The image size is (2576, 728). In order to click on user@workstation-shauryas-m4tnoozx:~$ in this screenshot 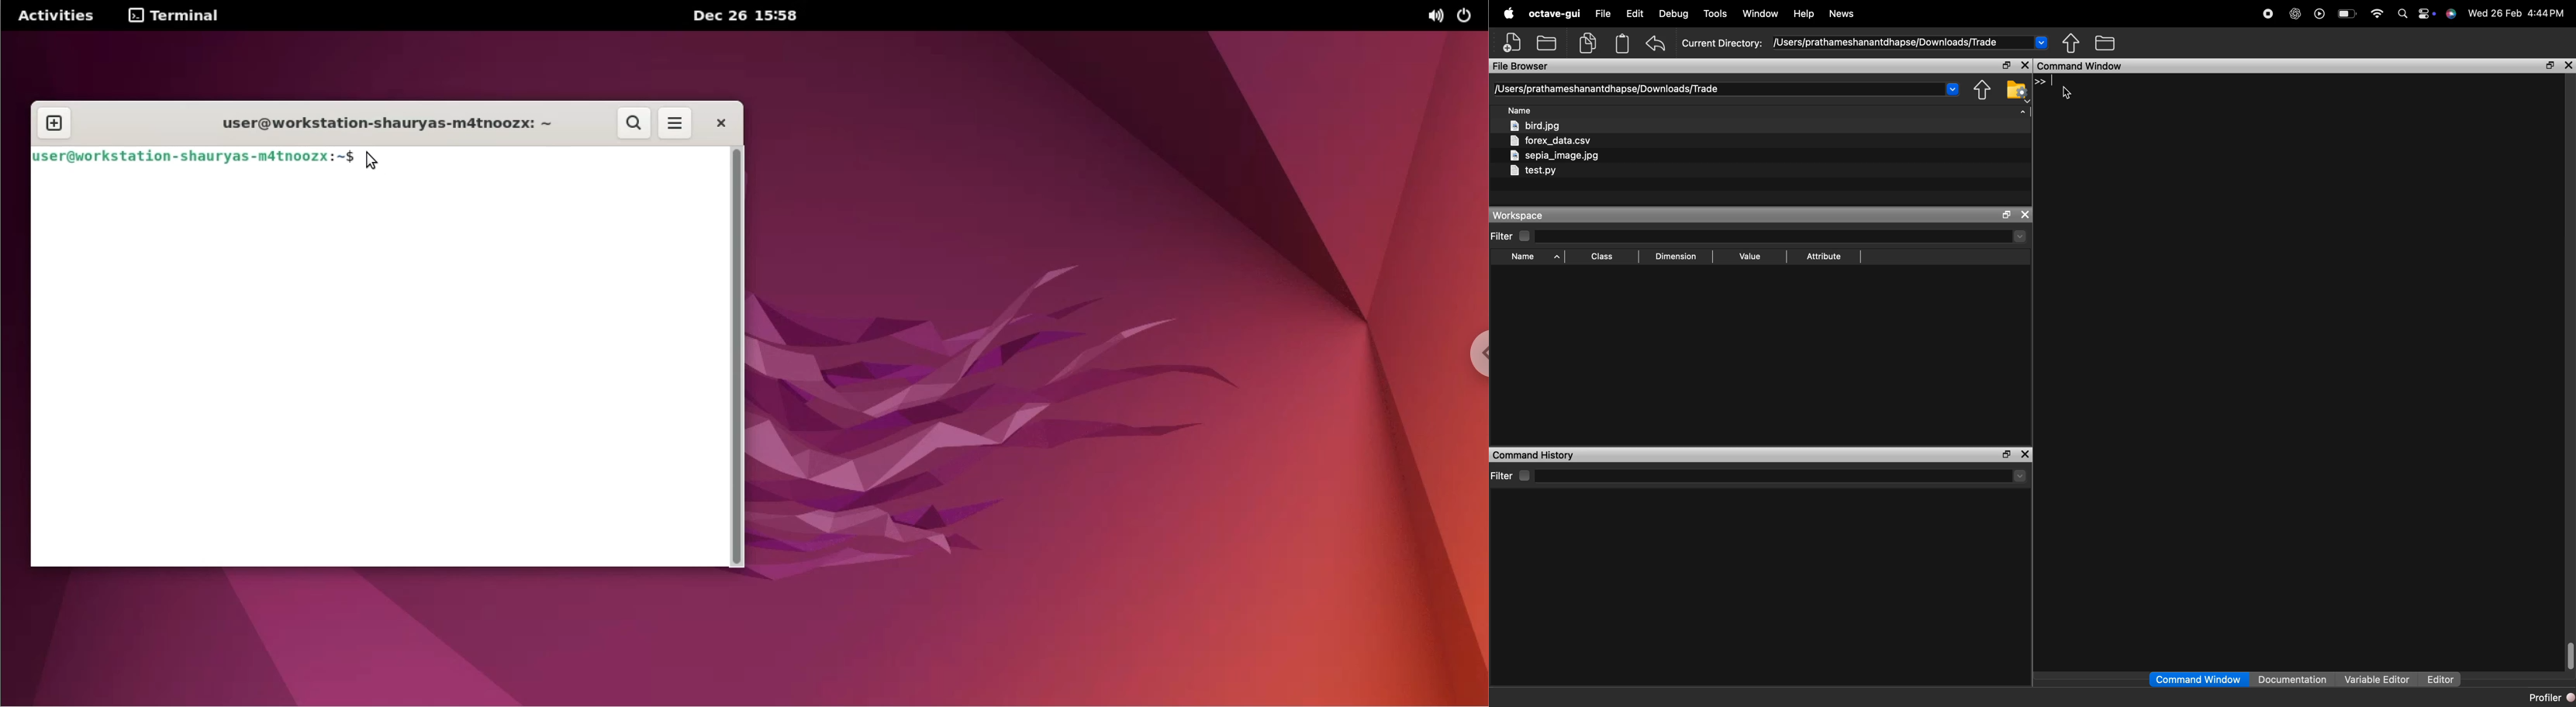, I will do `click(194, 157)`.